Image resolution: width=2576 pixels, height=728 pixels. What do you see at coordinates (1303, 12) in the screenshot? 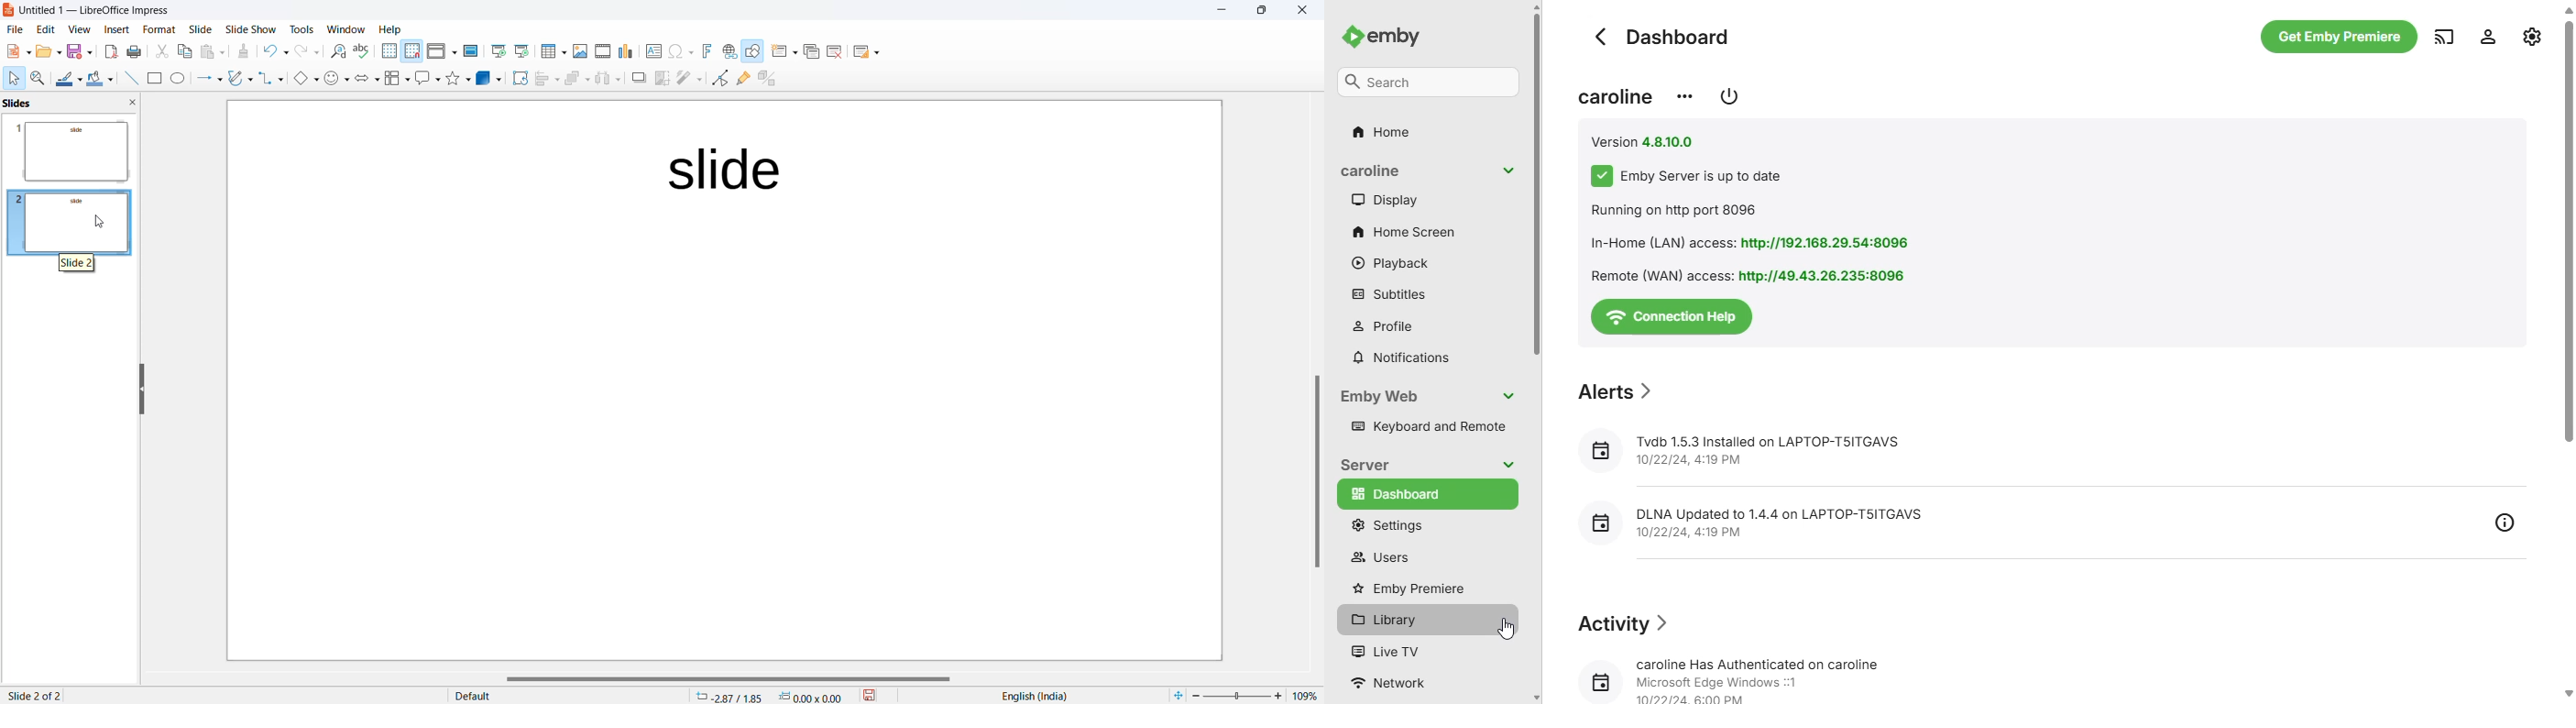
I see `close` at bounding box center [1303, 12].